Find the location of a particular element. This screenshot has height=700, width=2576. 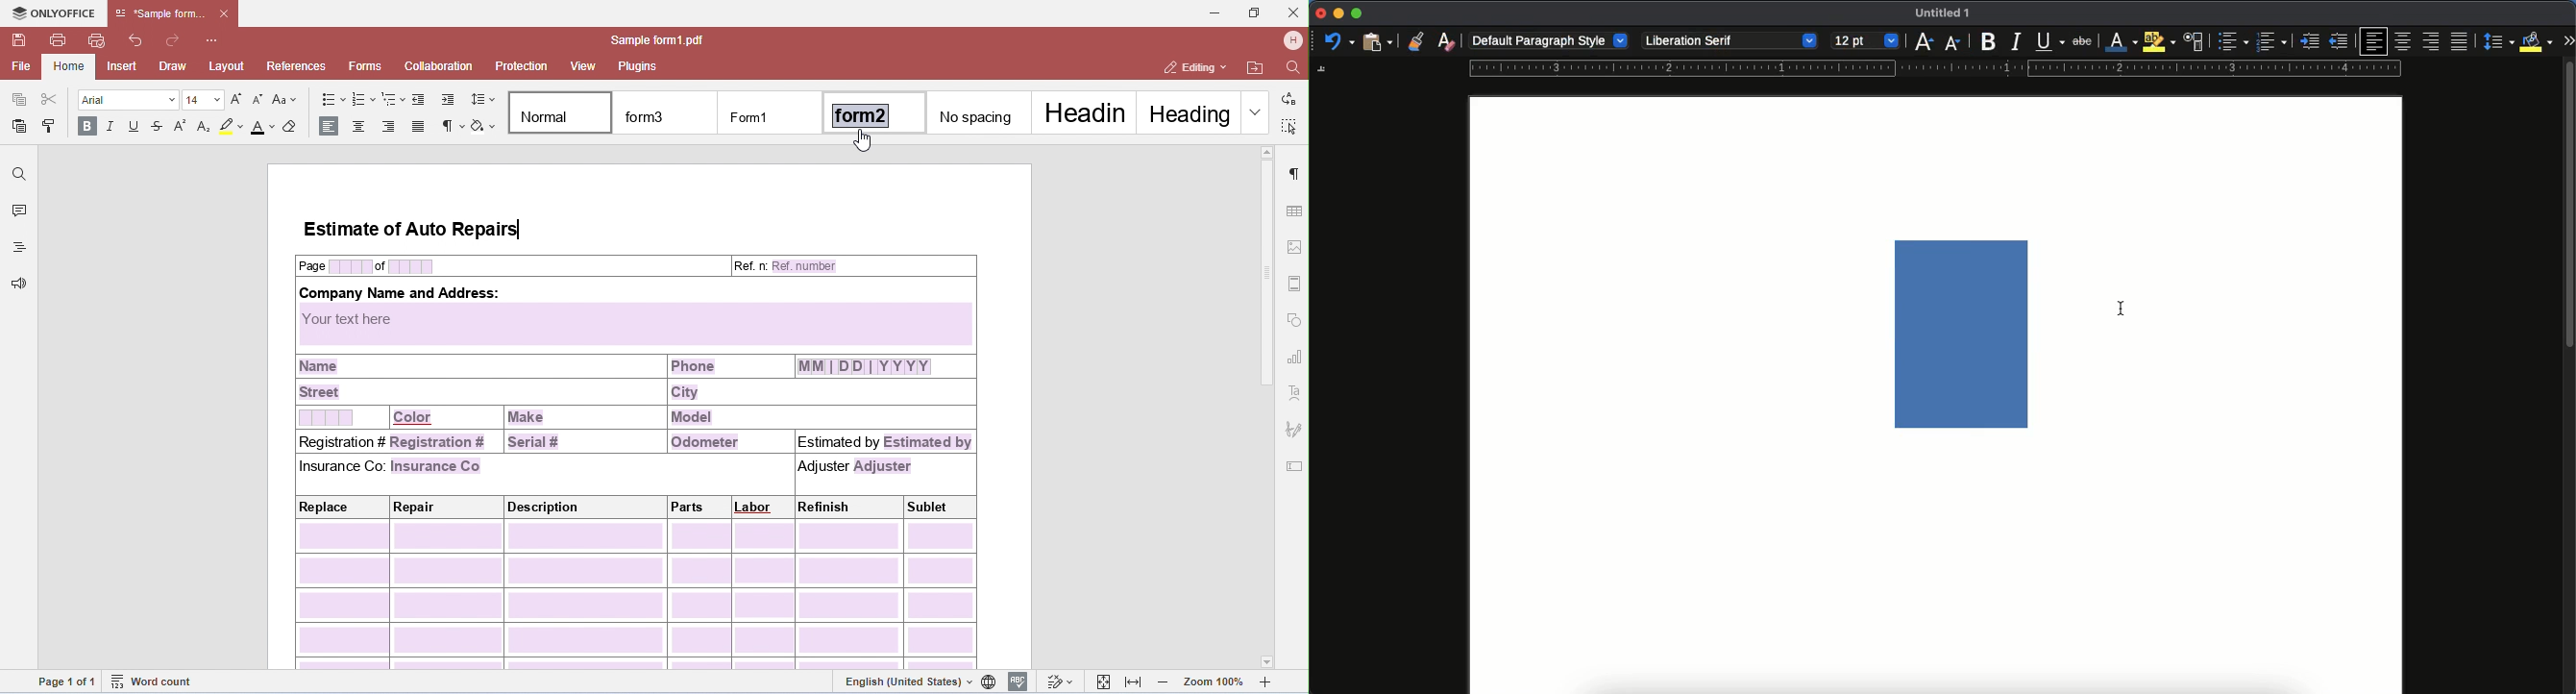

increase size is located at coordinates (1922, 42).